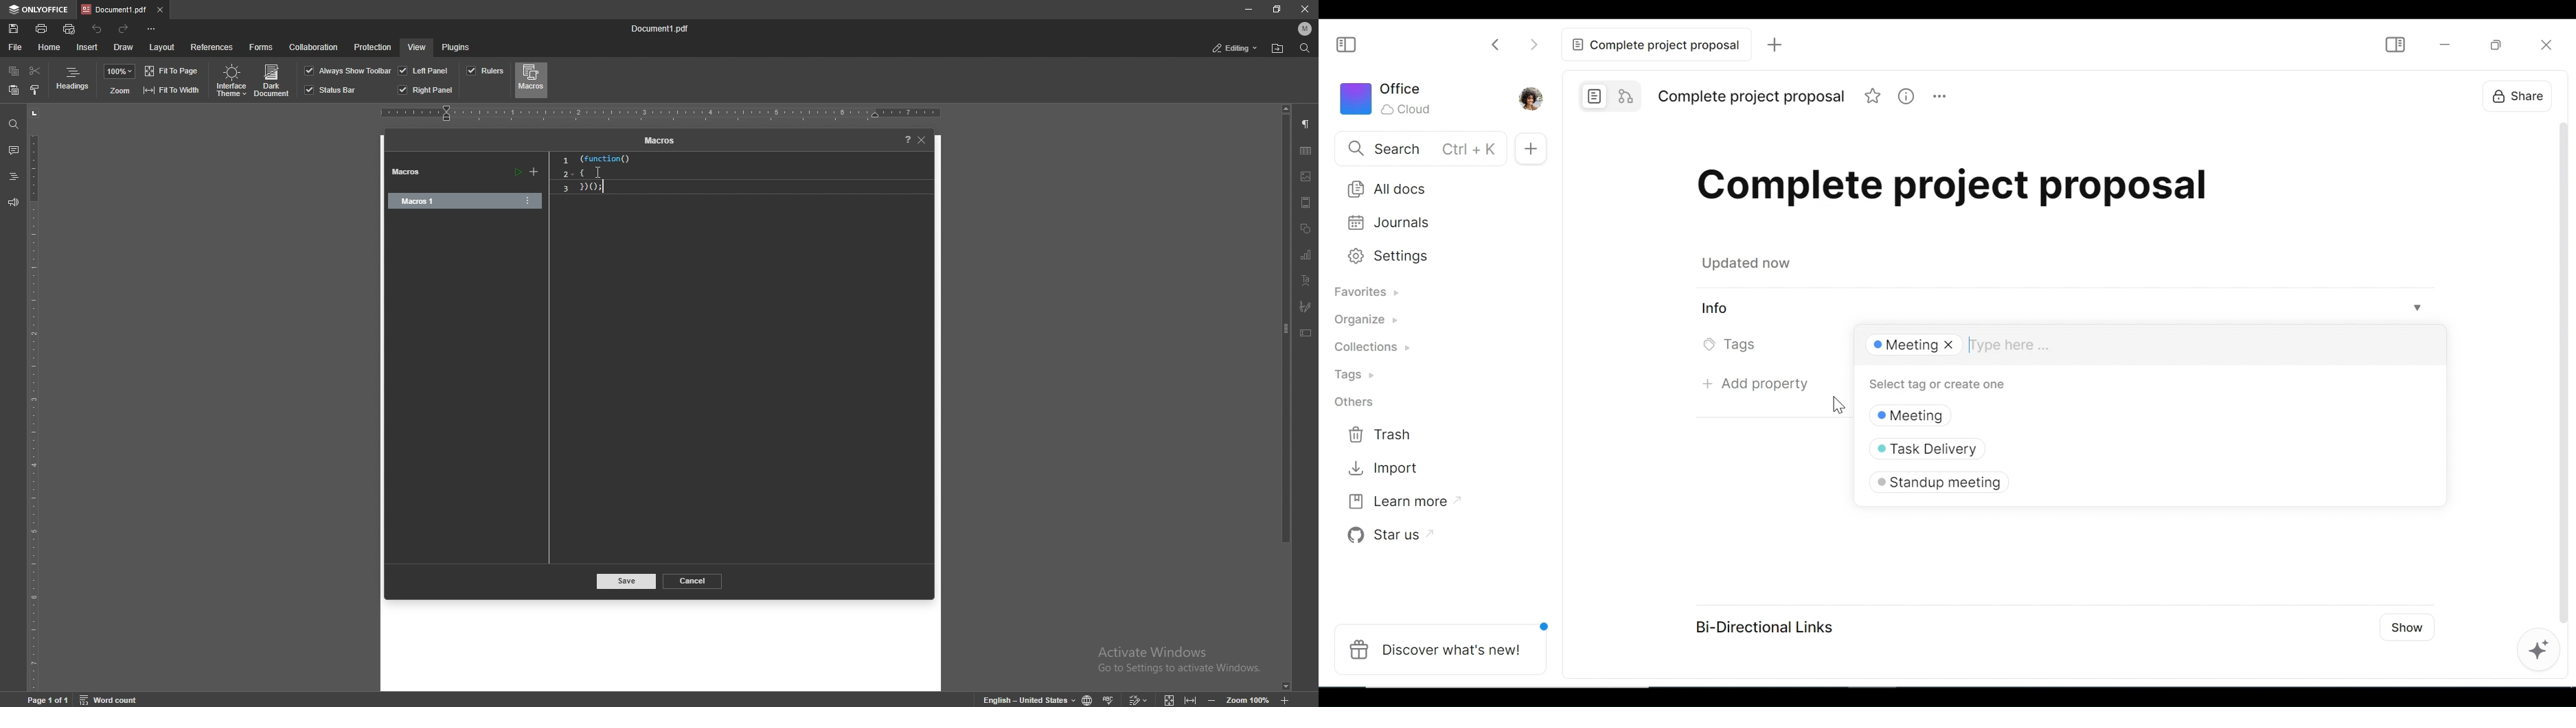 This screenshot has width=2576, height=728. Describe the element at coordinates (1213, 699) in the screenshot. I see `zoom out` at that location.